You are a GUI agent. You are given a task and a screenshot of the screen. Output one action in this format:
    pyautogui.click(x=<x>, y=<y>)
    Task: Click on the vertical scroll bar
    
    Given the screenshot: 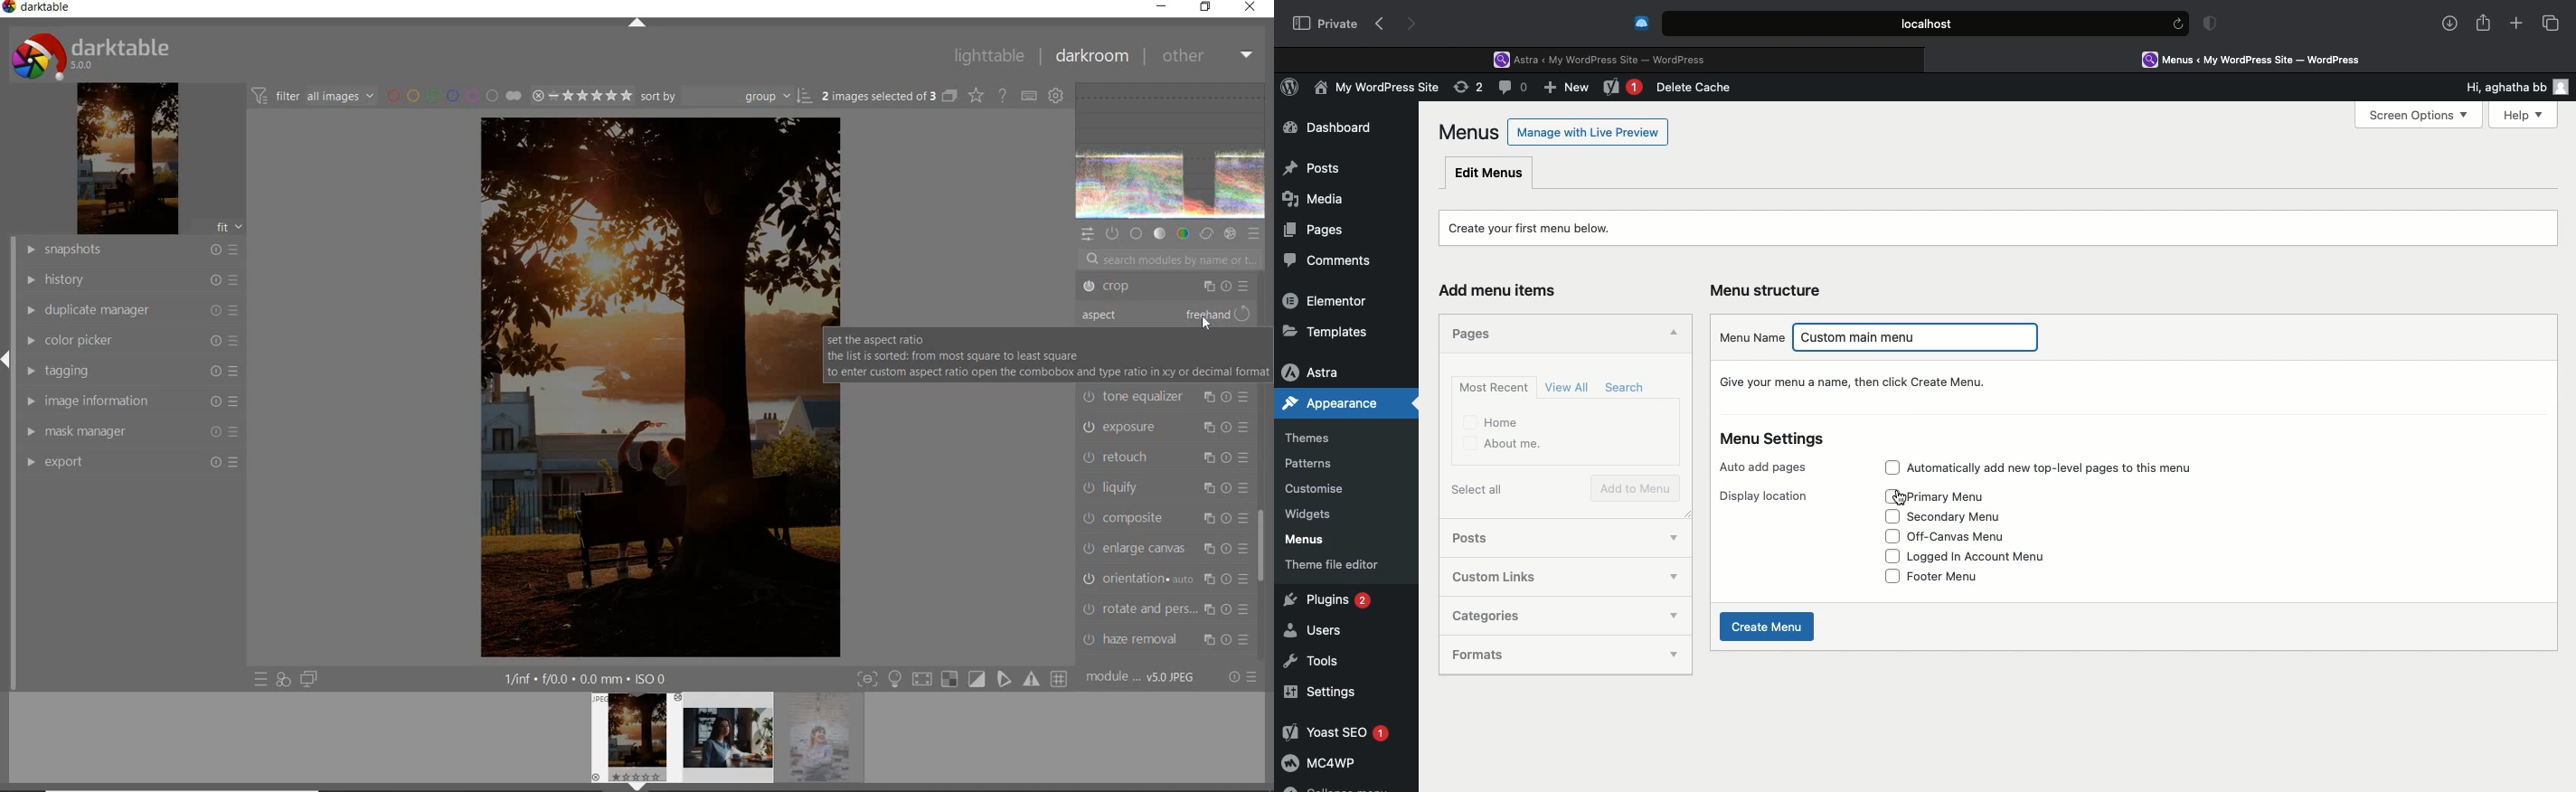 What is the action you would take?
    pyautogui.click(x=8, y=532)
    